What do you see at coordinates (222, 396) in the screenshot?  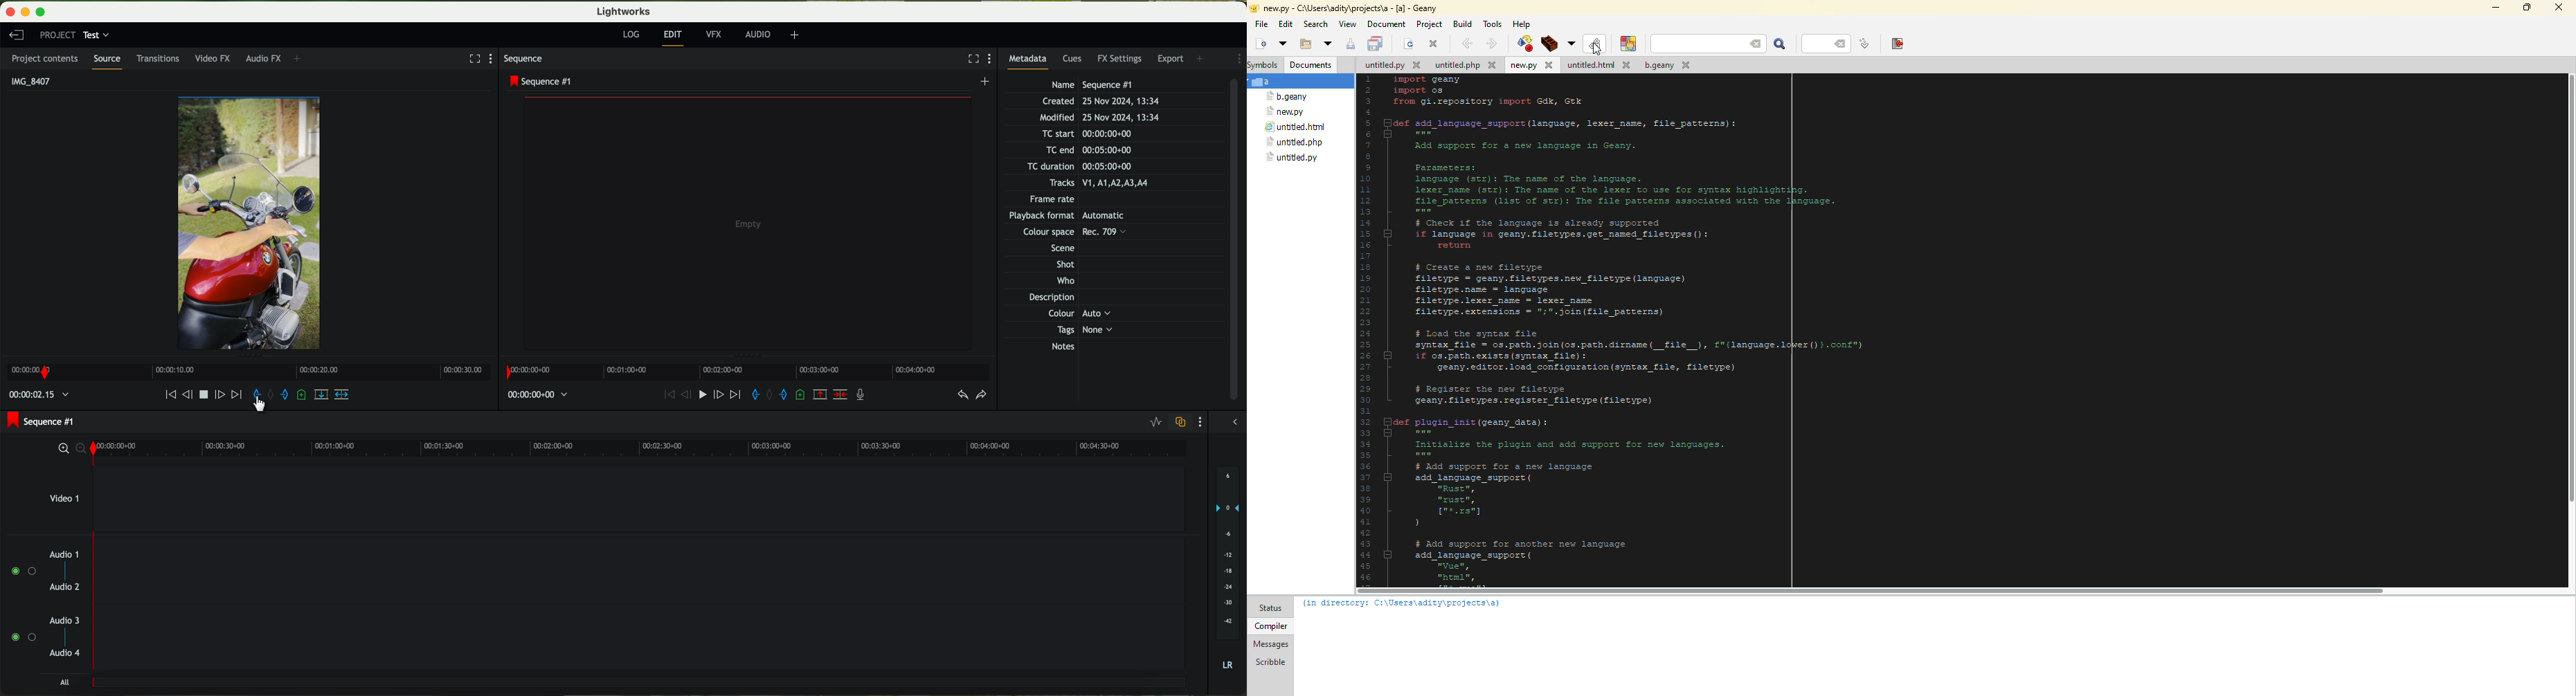 I see `nudge one frame forward` at bounding box center [222, 396].